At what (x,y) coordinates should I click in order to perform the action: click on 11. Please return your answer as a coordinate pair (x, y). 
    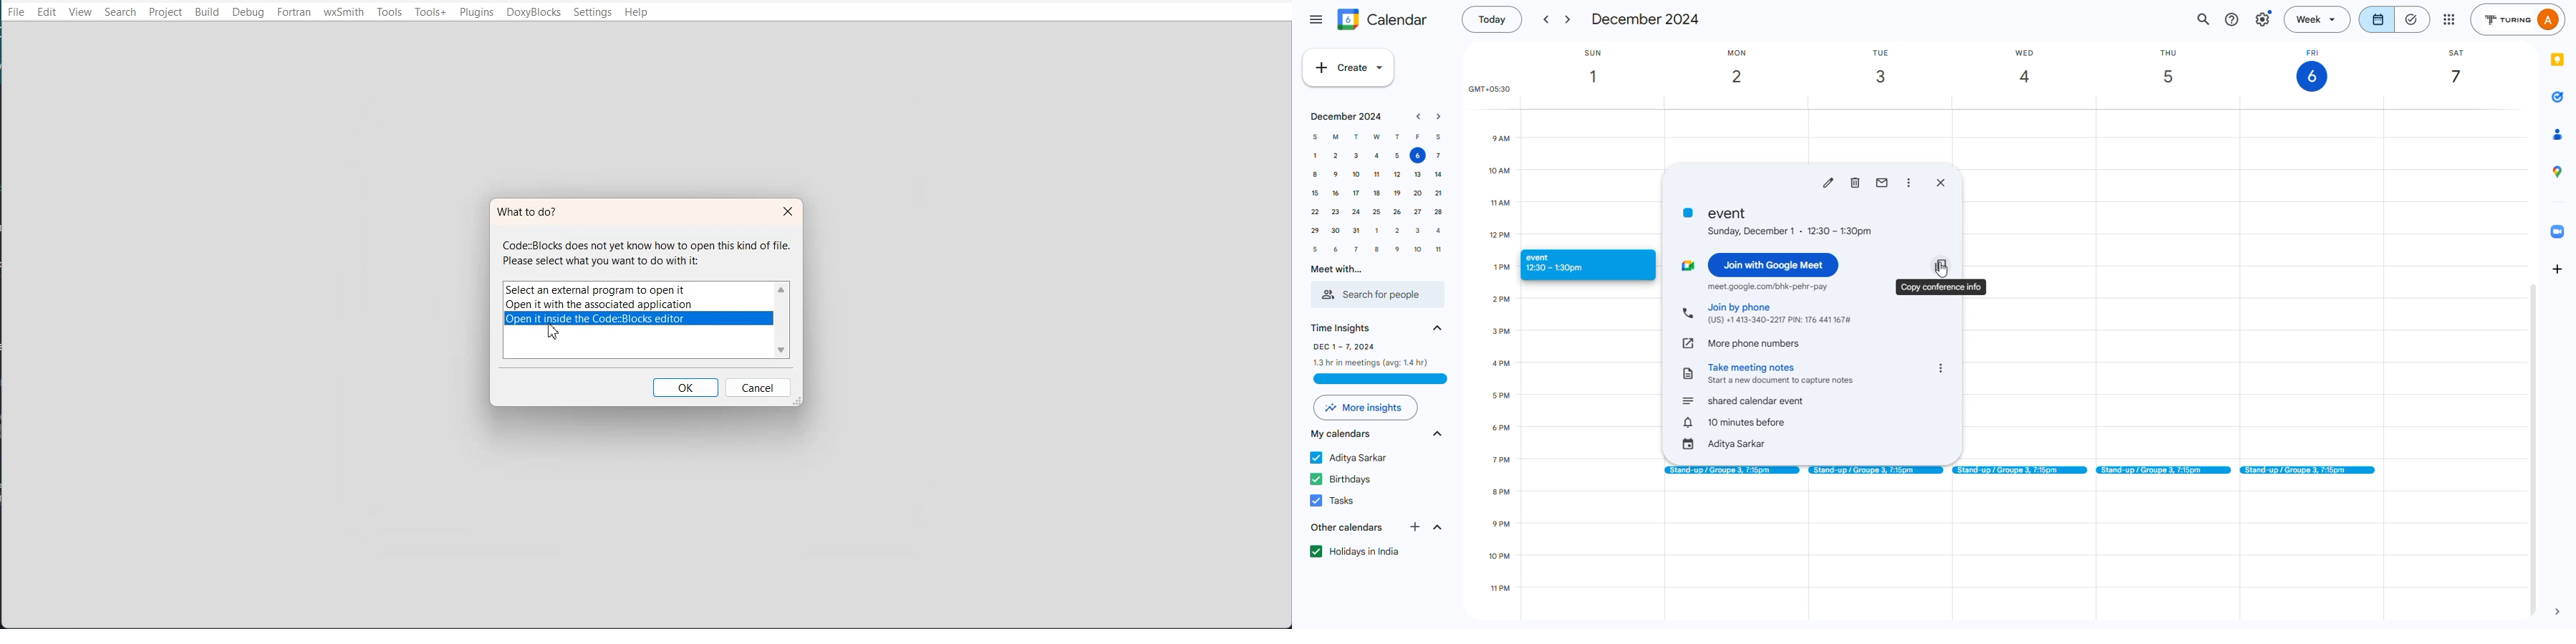
    Looking at the image, I should click on (1438, 248).